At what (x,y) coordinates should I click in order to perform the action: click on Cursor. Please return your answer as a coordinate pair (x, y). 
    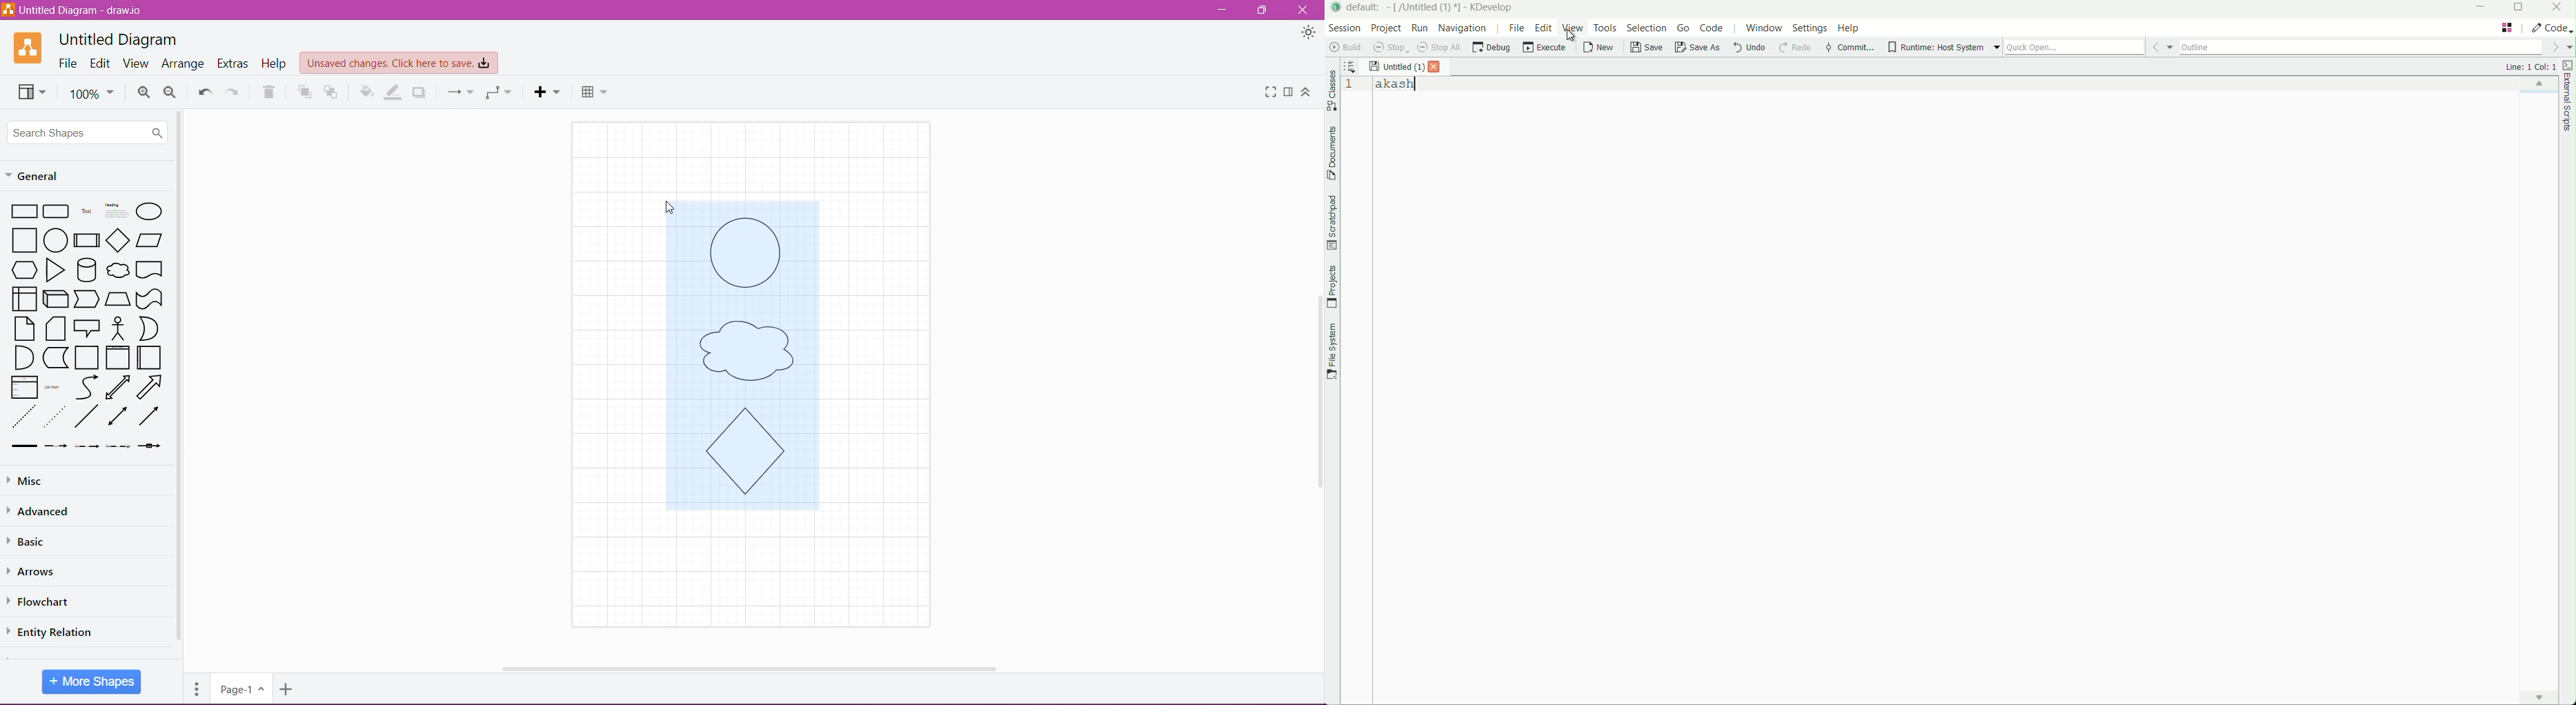
    Looking at the image, I should click on (668, 203).